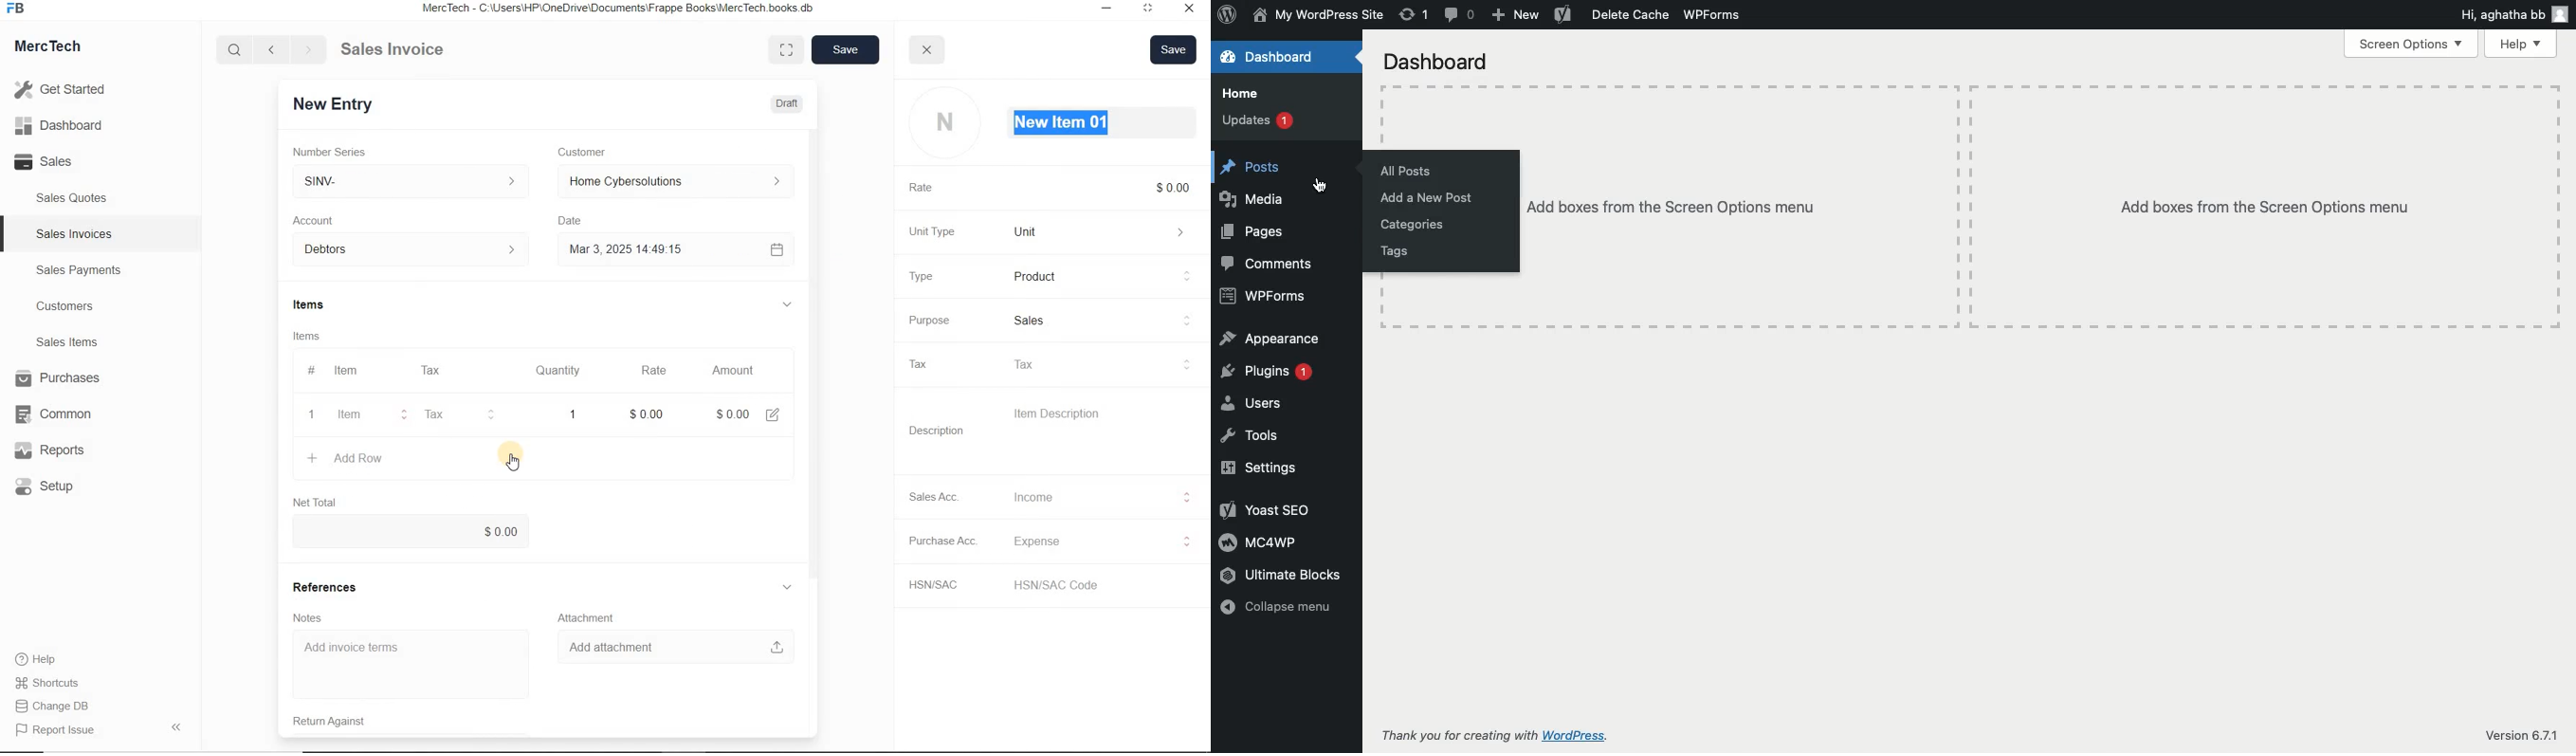 This screenshot has width=2576, height=756. Describe the element at coordinates (337, 103) in the screenshot. I see `New Entry` at that location.